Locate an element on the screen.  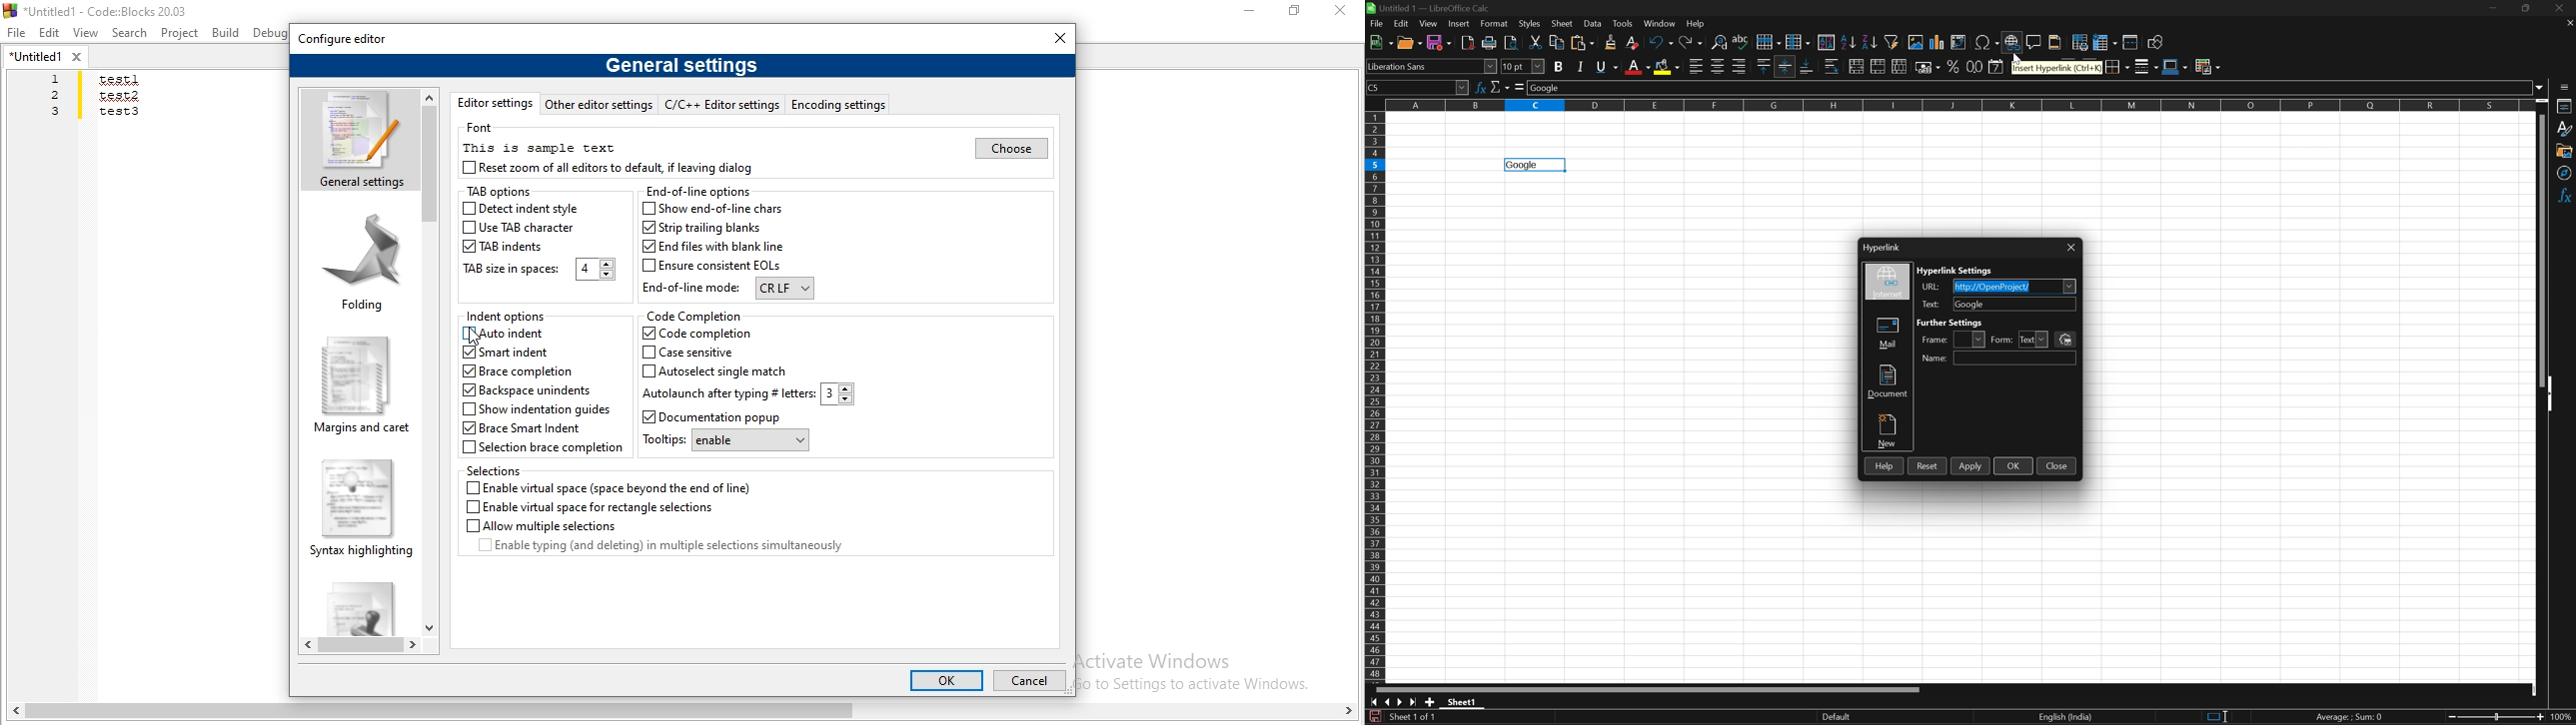
Drop down is located at coordinates (2540, 86).